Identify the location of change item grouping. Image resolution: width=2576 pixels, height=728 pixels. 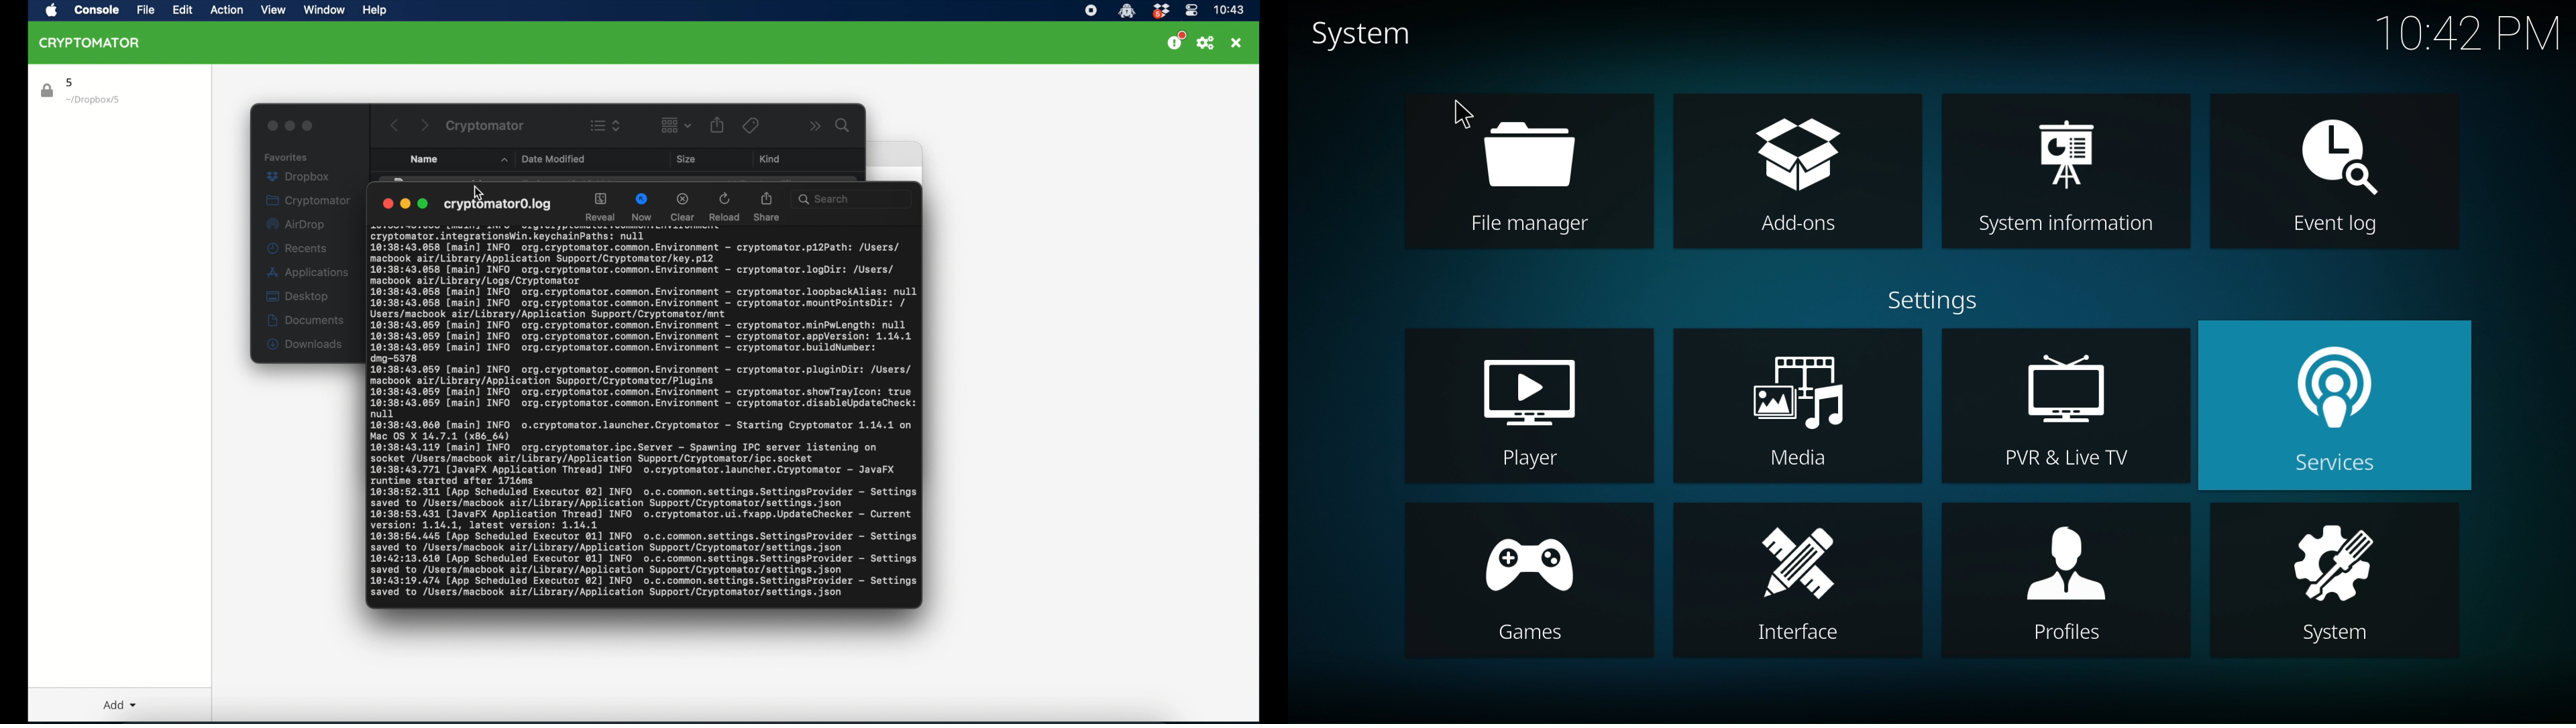
(678, 125).